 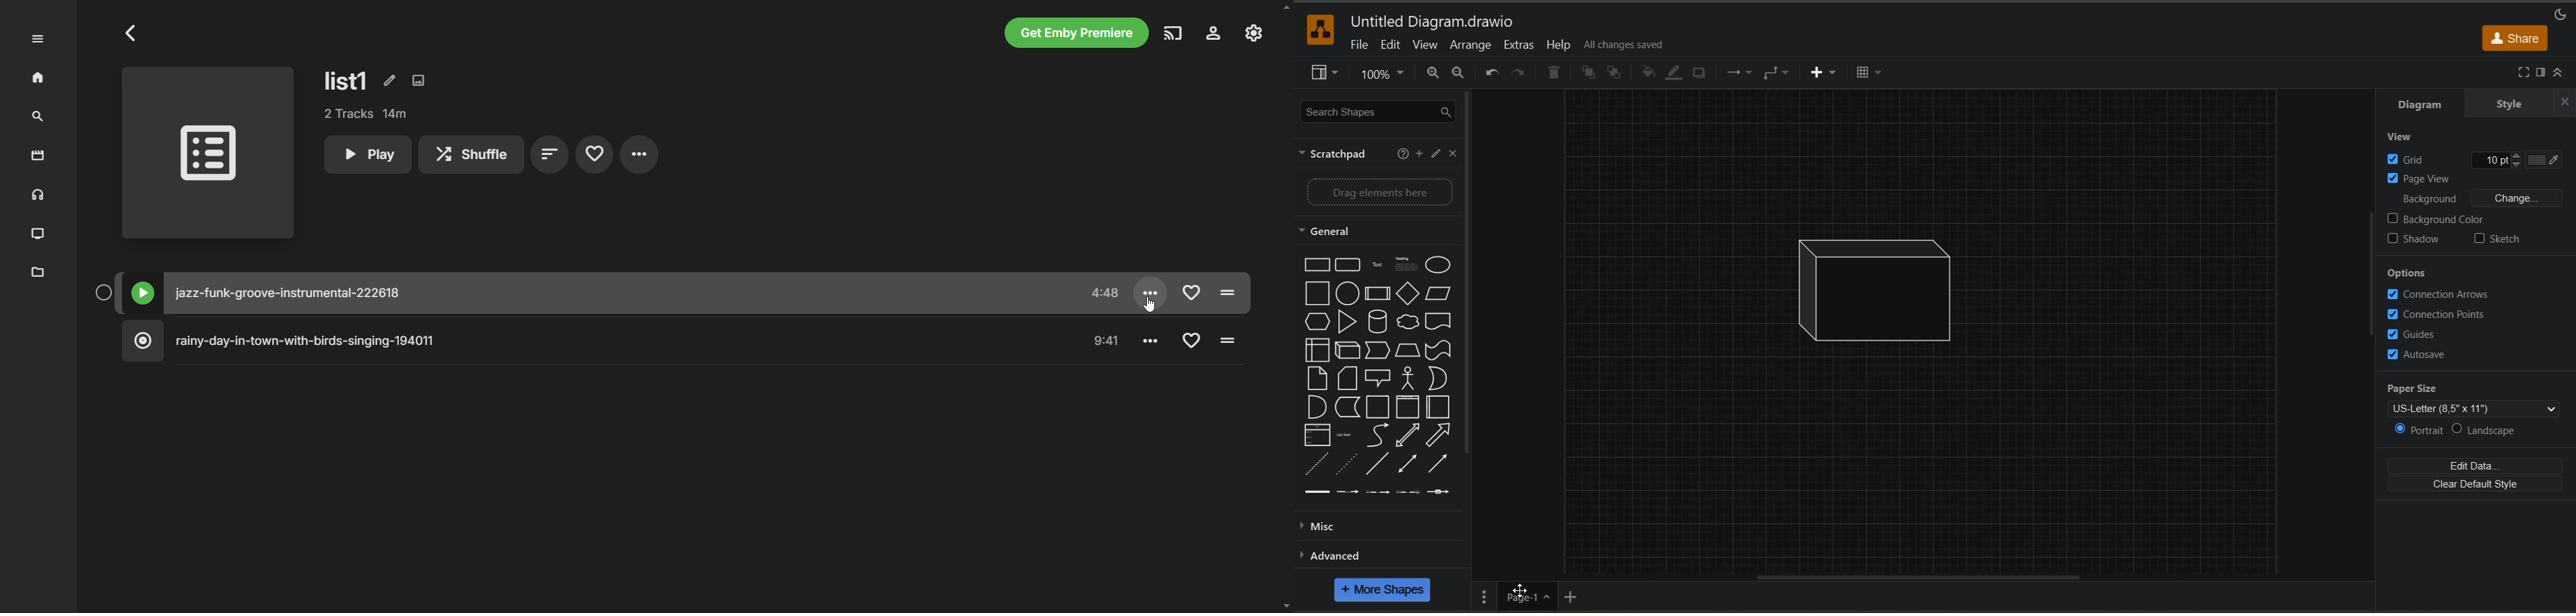 I want to click on view, so click(x=1425, y=45).